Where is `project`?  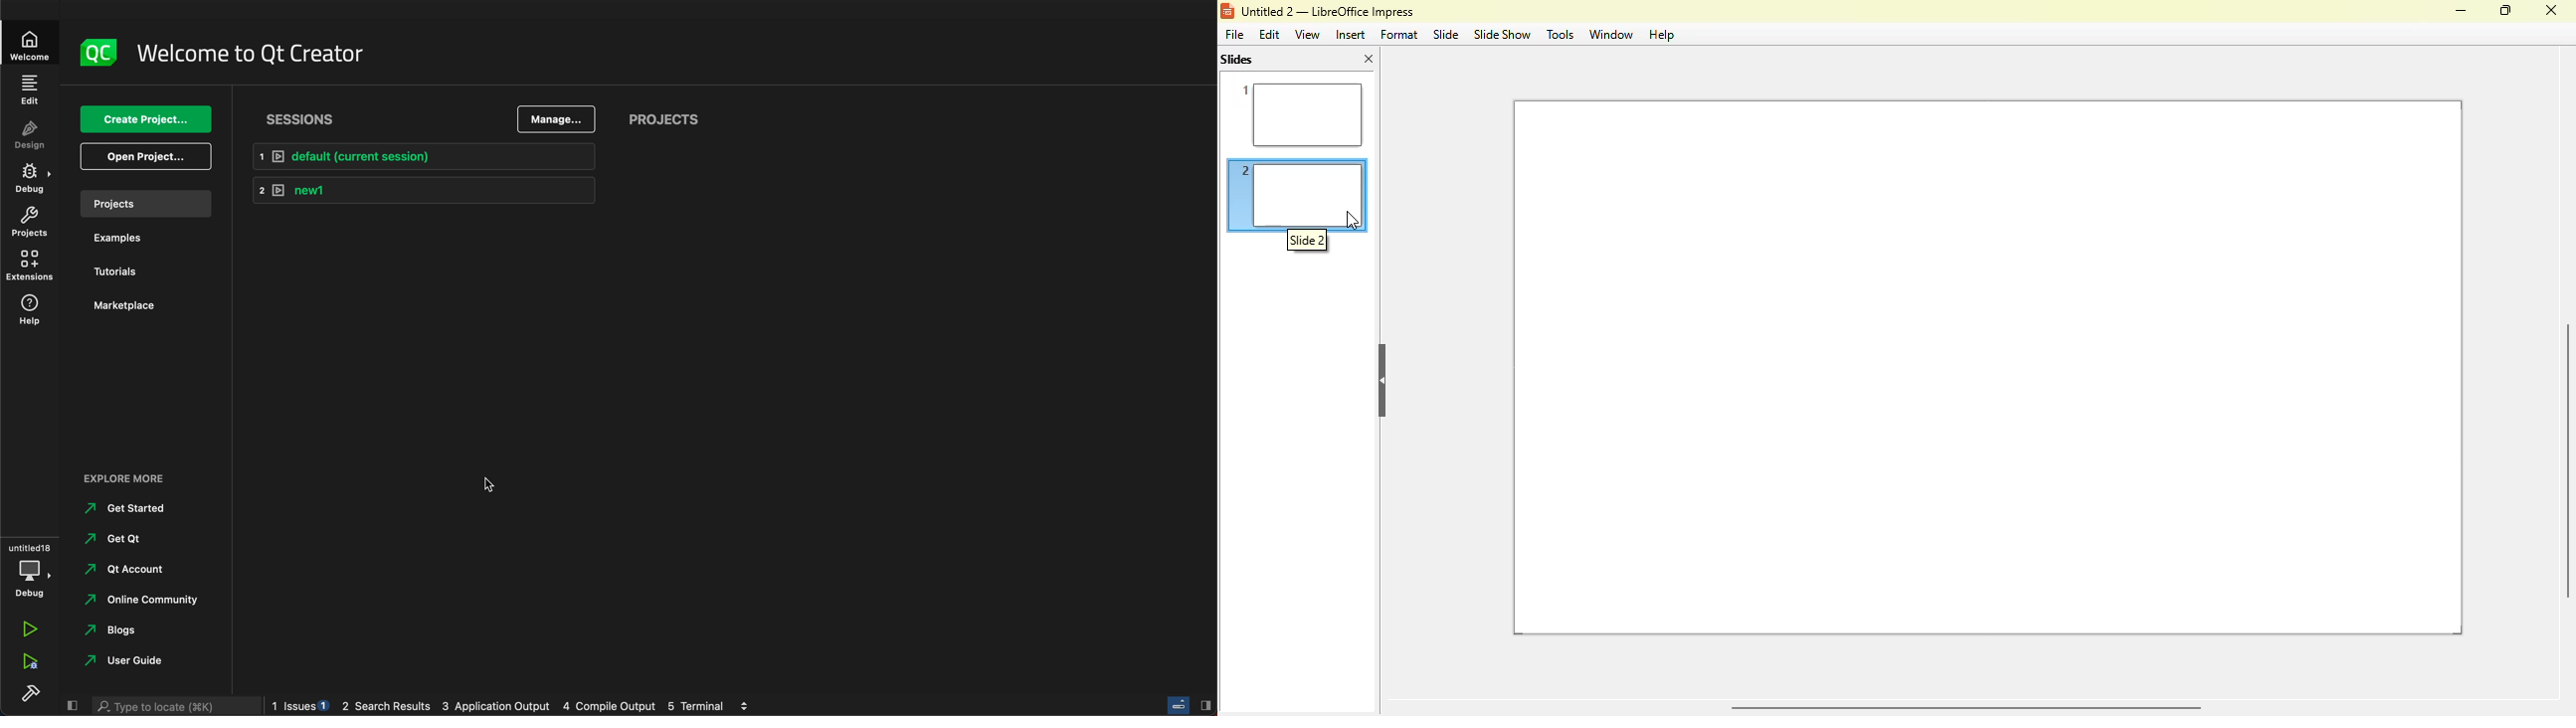
project is located at coordinates (144, 203).